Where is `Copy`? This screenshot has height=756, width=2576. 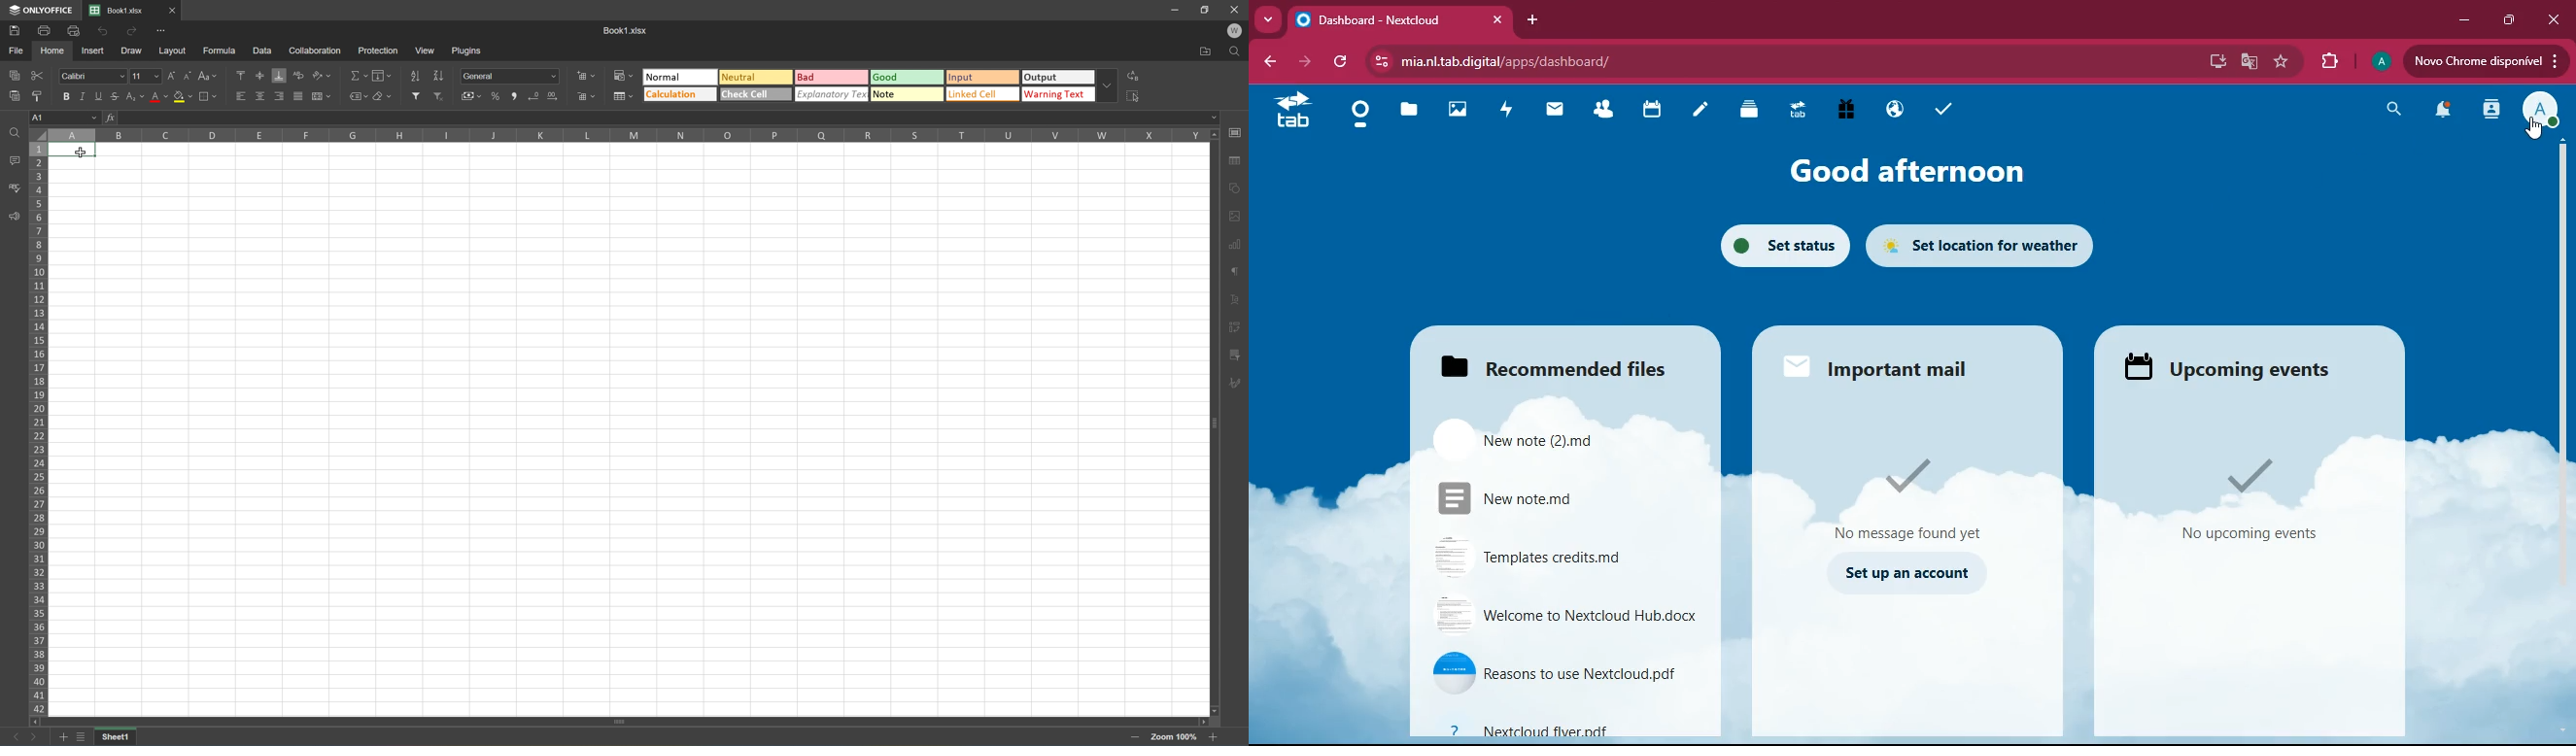
Copy is located at coordinates (15, 74).